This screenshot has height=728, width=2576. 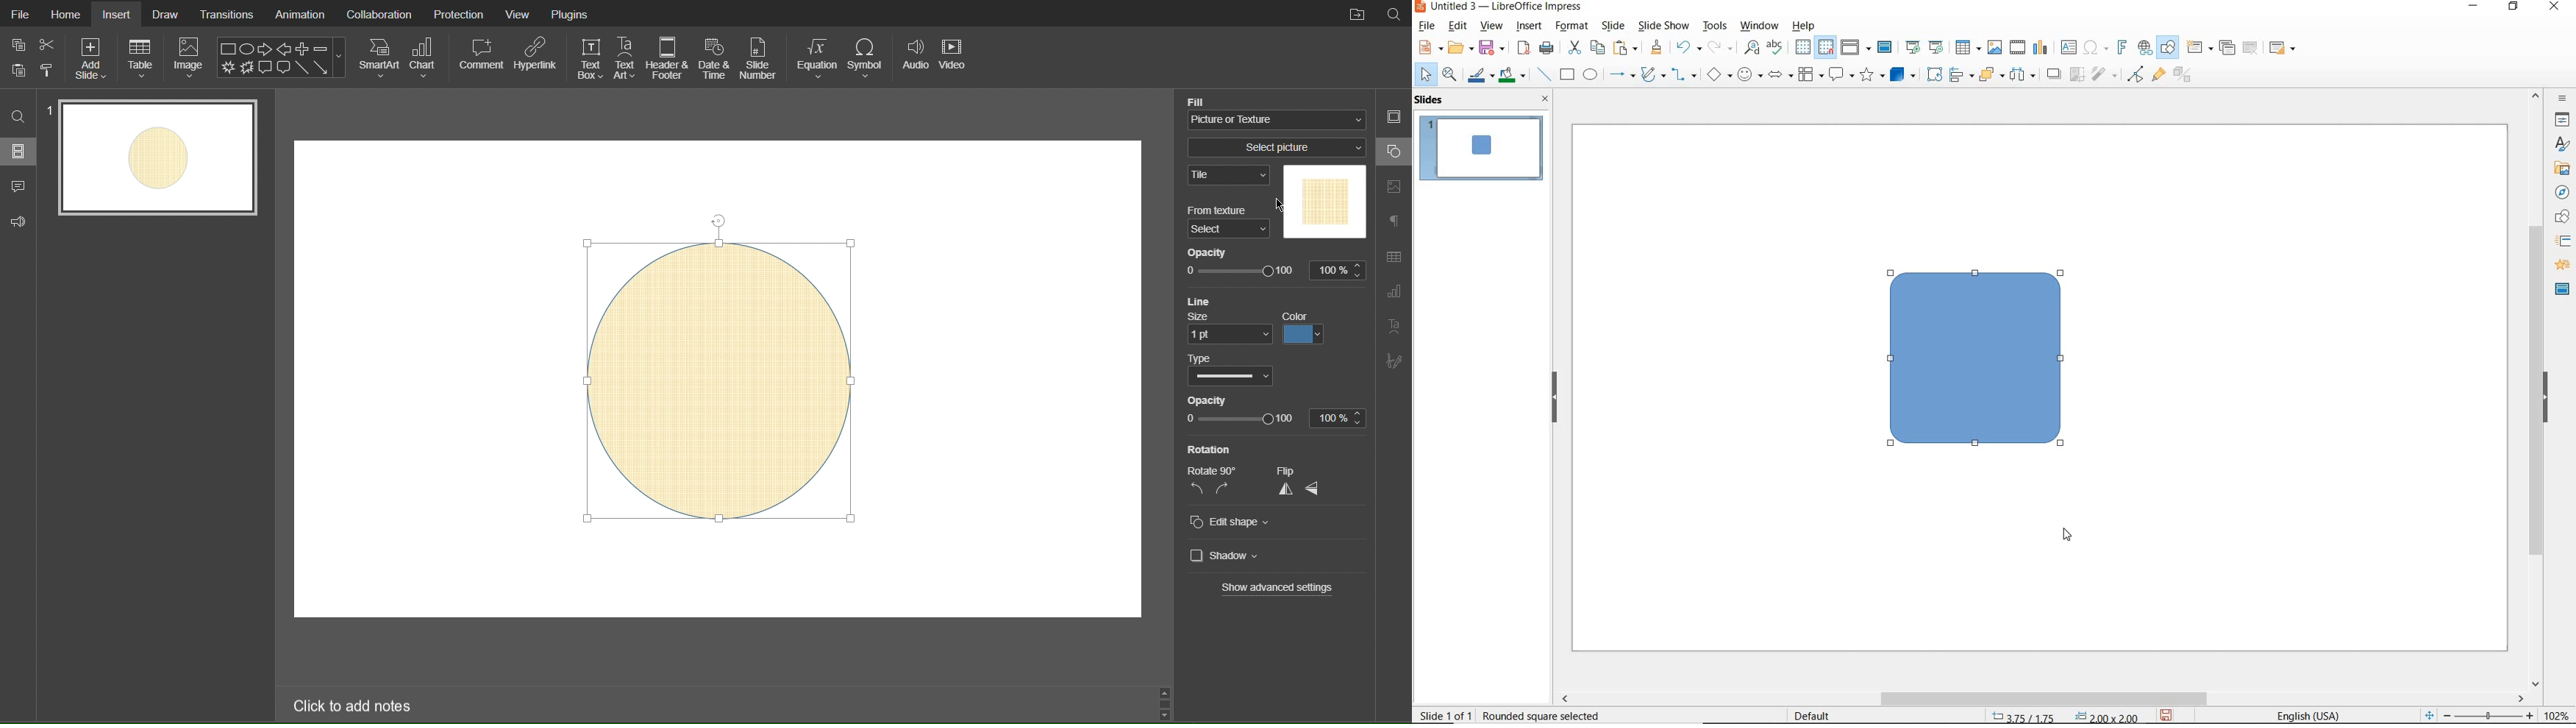 I want to click on line color, so click(x=1480, y=74).